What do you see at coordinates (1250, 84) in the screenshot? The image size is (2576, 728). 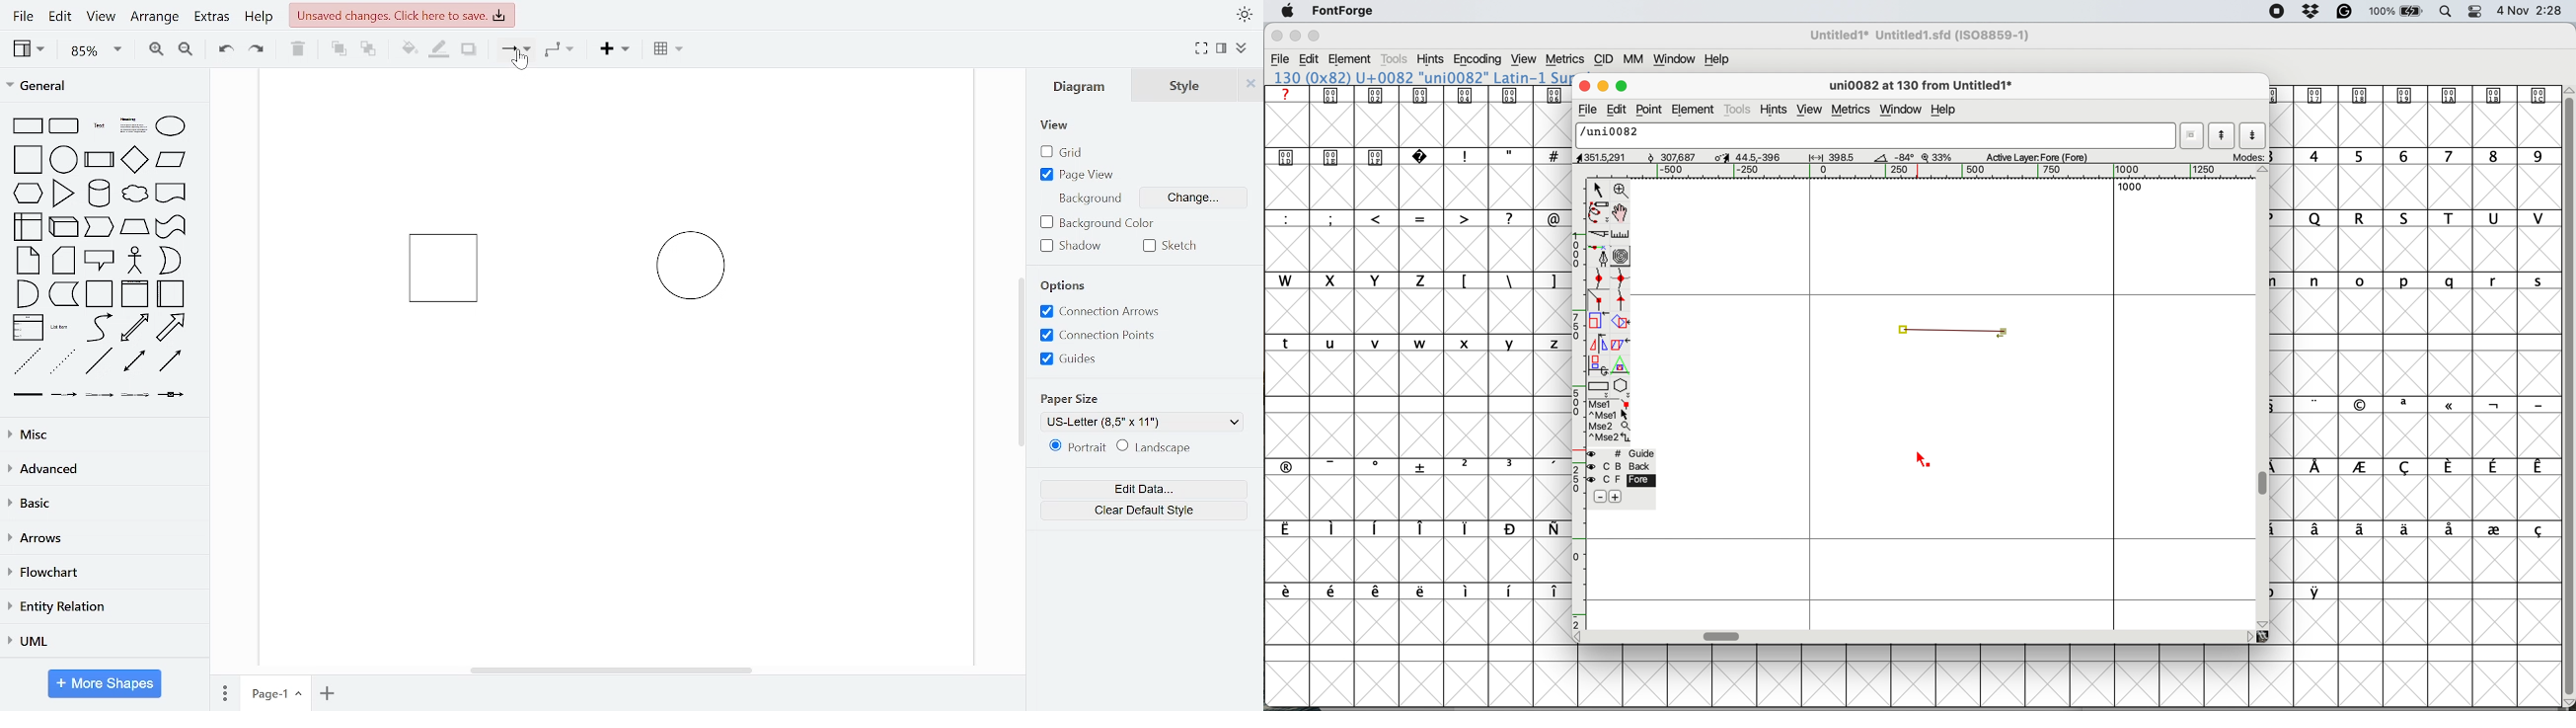 I see `close` at bounding box center [1250, 84].